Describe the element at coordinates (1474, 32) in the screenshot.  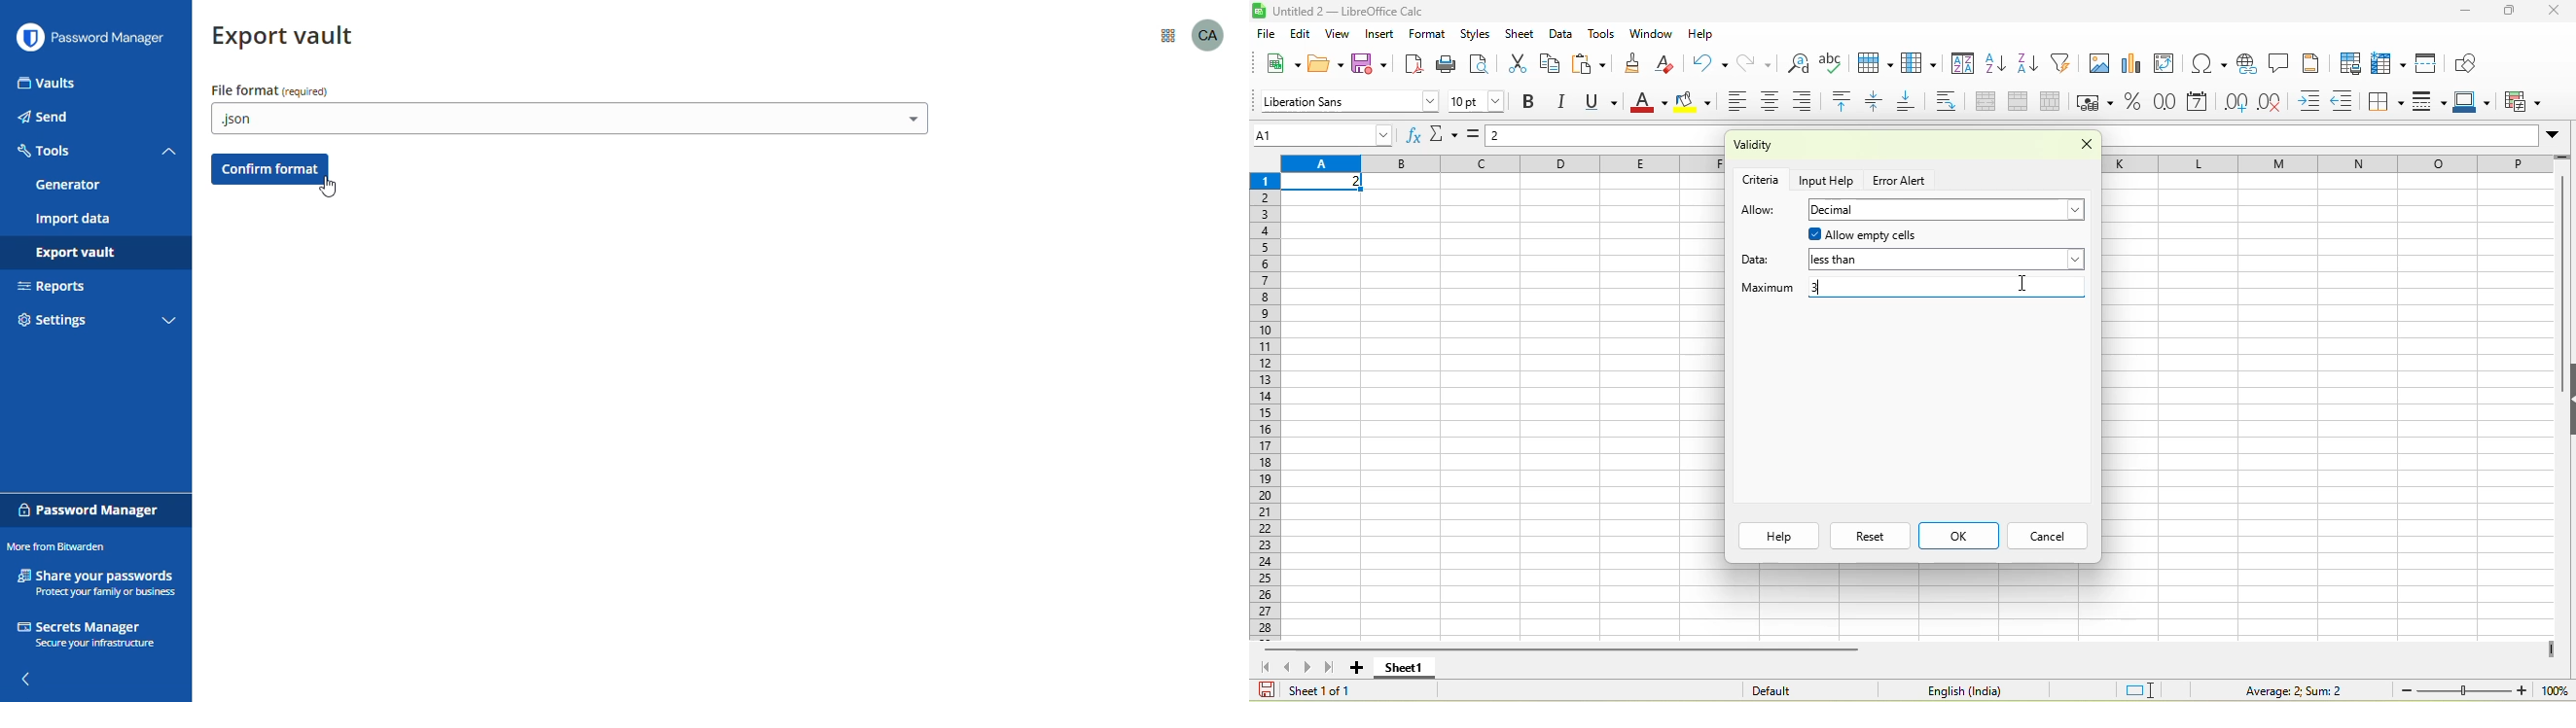
I see `styles` at that location.